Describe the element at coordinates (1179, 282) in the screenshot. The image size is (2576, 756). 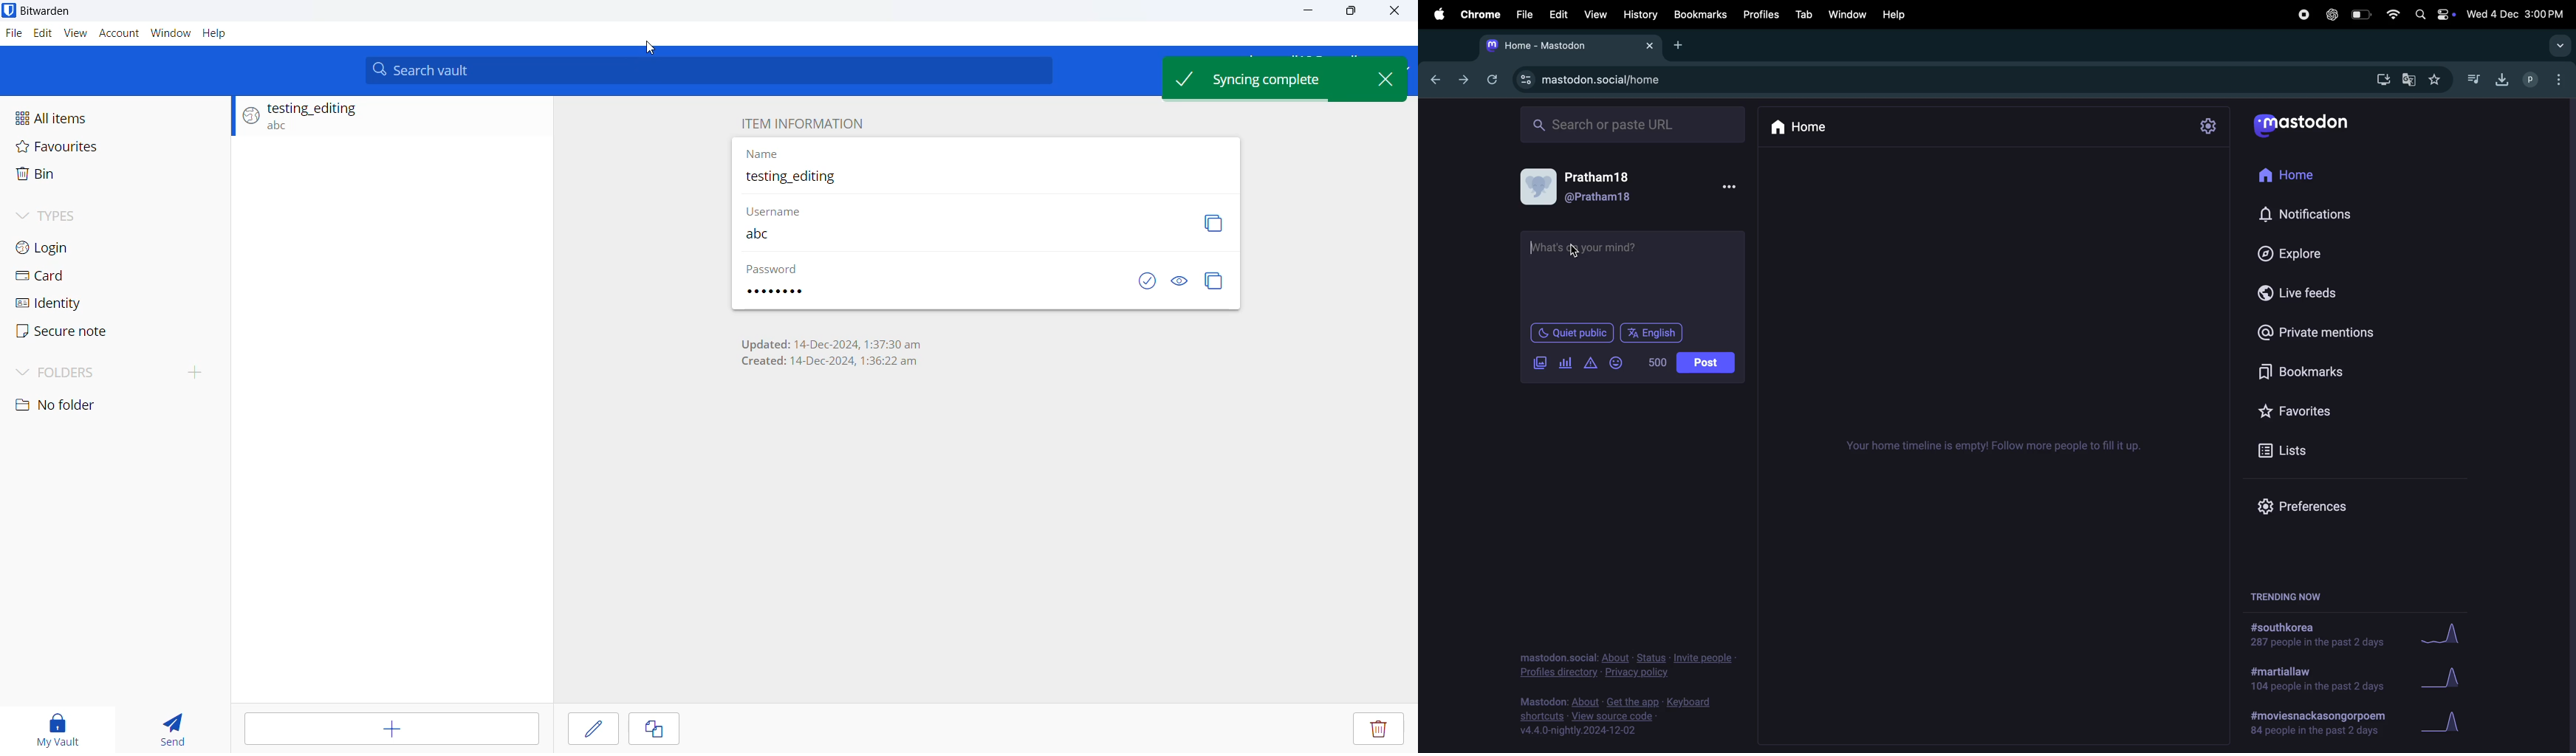
I see `Visibility` at that location.